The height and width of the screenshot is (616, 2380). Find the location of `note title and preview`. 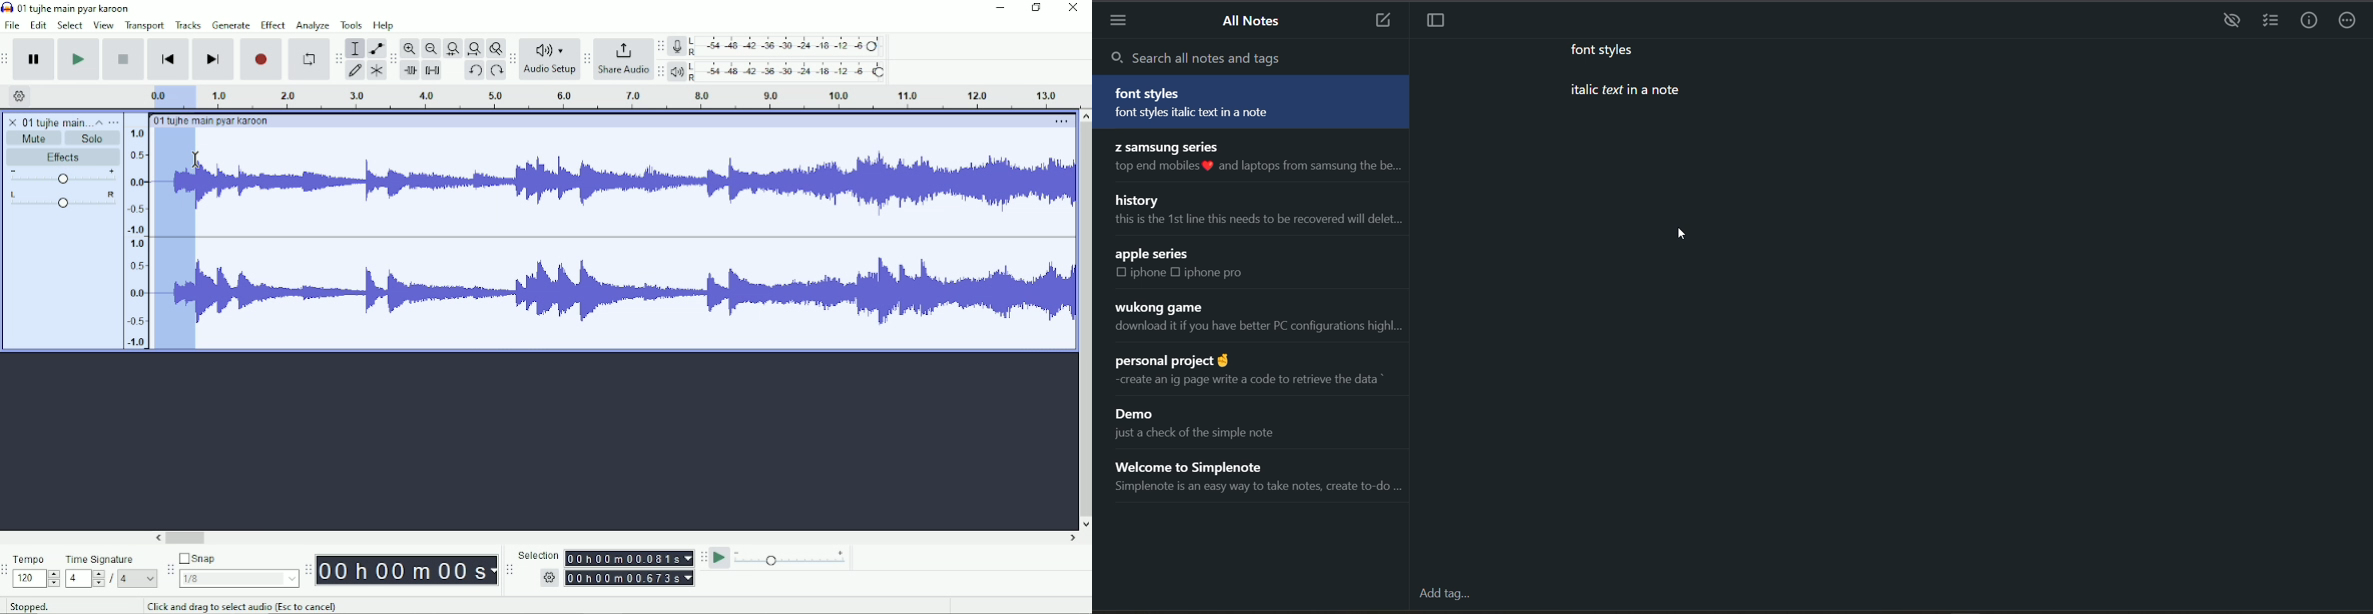

note title and preview is located at coordinates (1252, 101).